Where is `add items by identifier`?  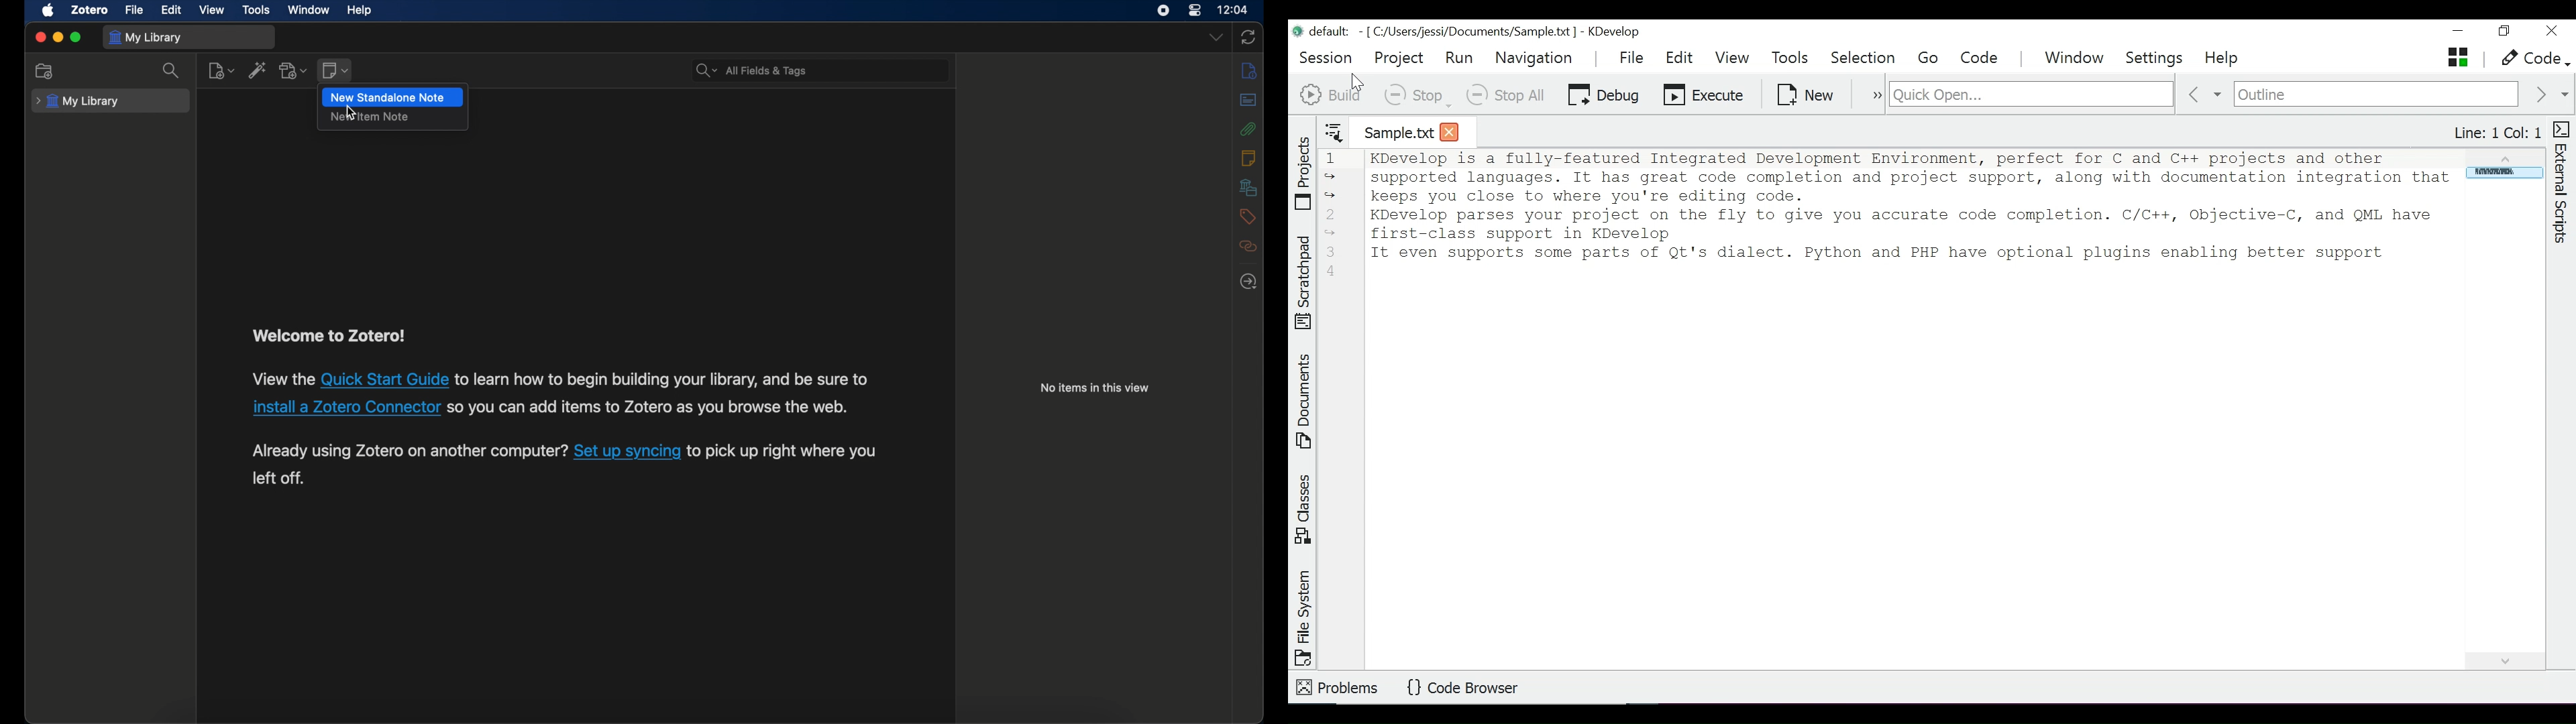
add items by identifier is located at coordinates (258, 70).